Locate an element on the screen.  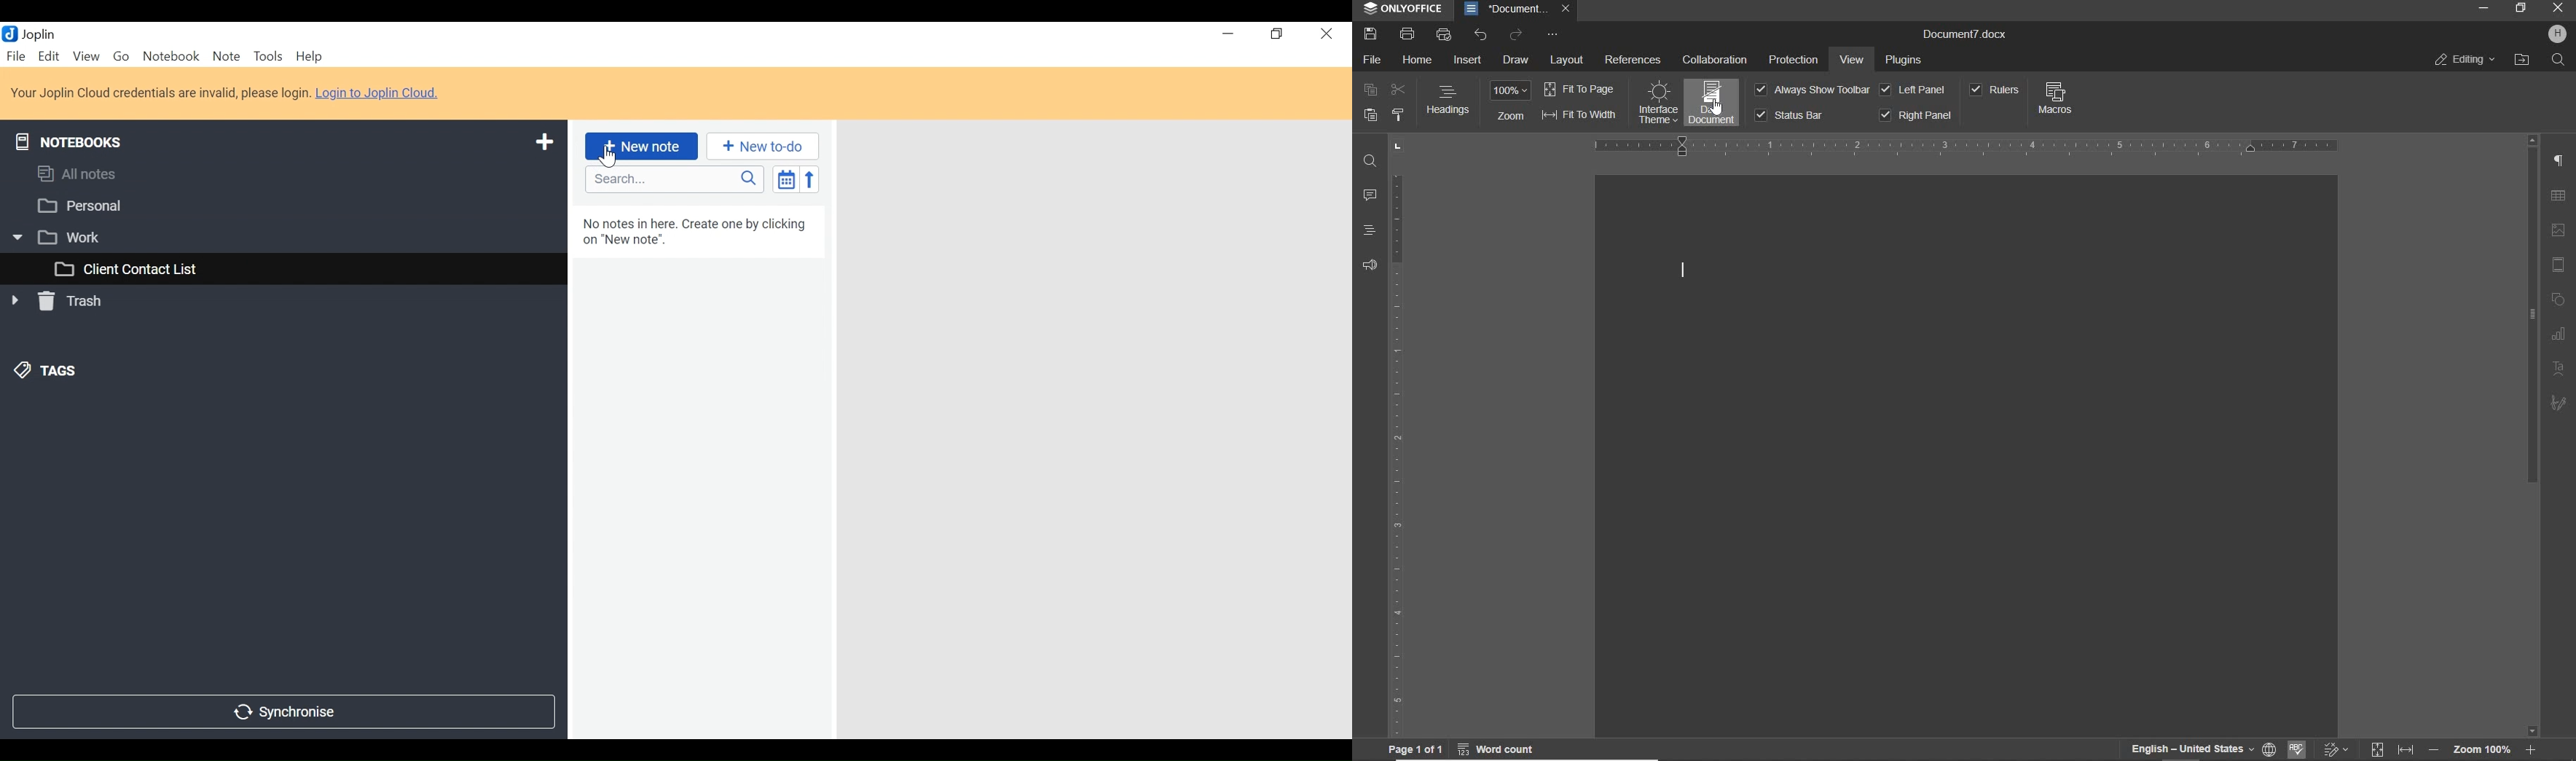
Serach is located at coordinates (675, 180).